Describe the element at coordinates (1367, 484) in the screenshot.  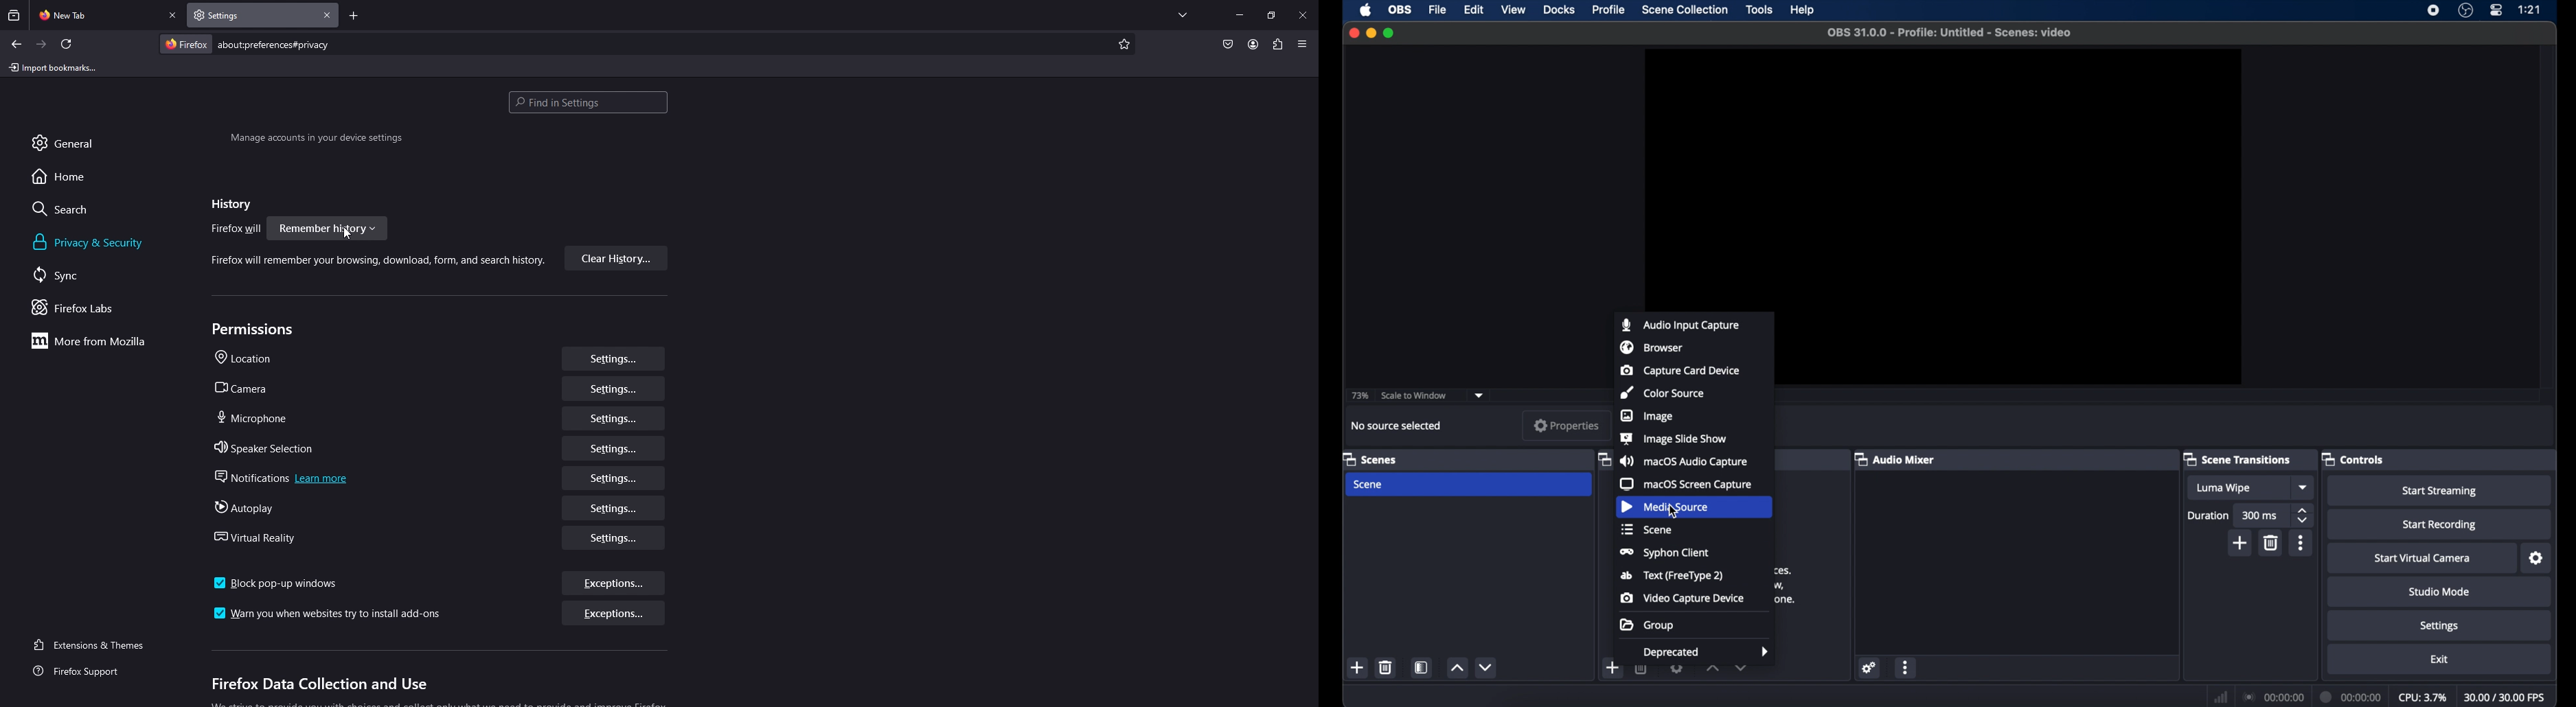
I see `scene` at that location.